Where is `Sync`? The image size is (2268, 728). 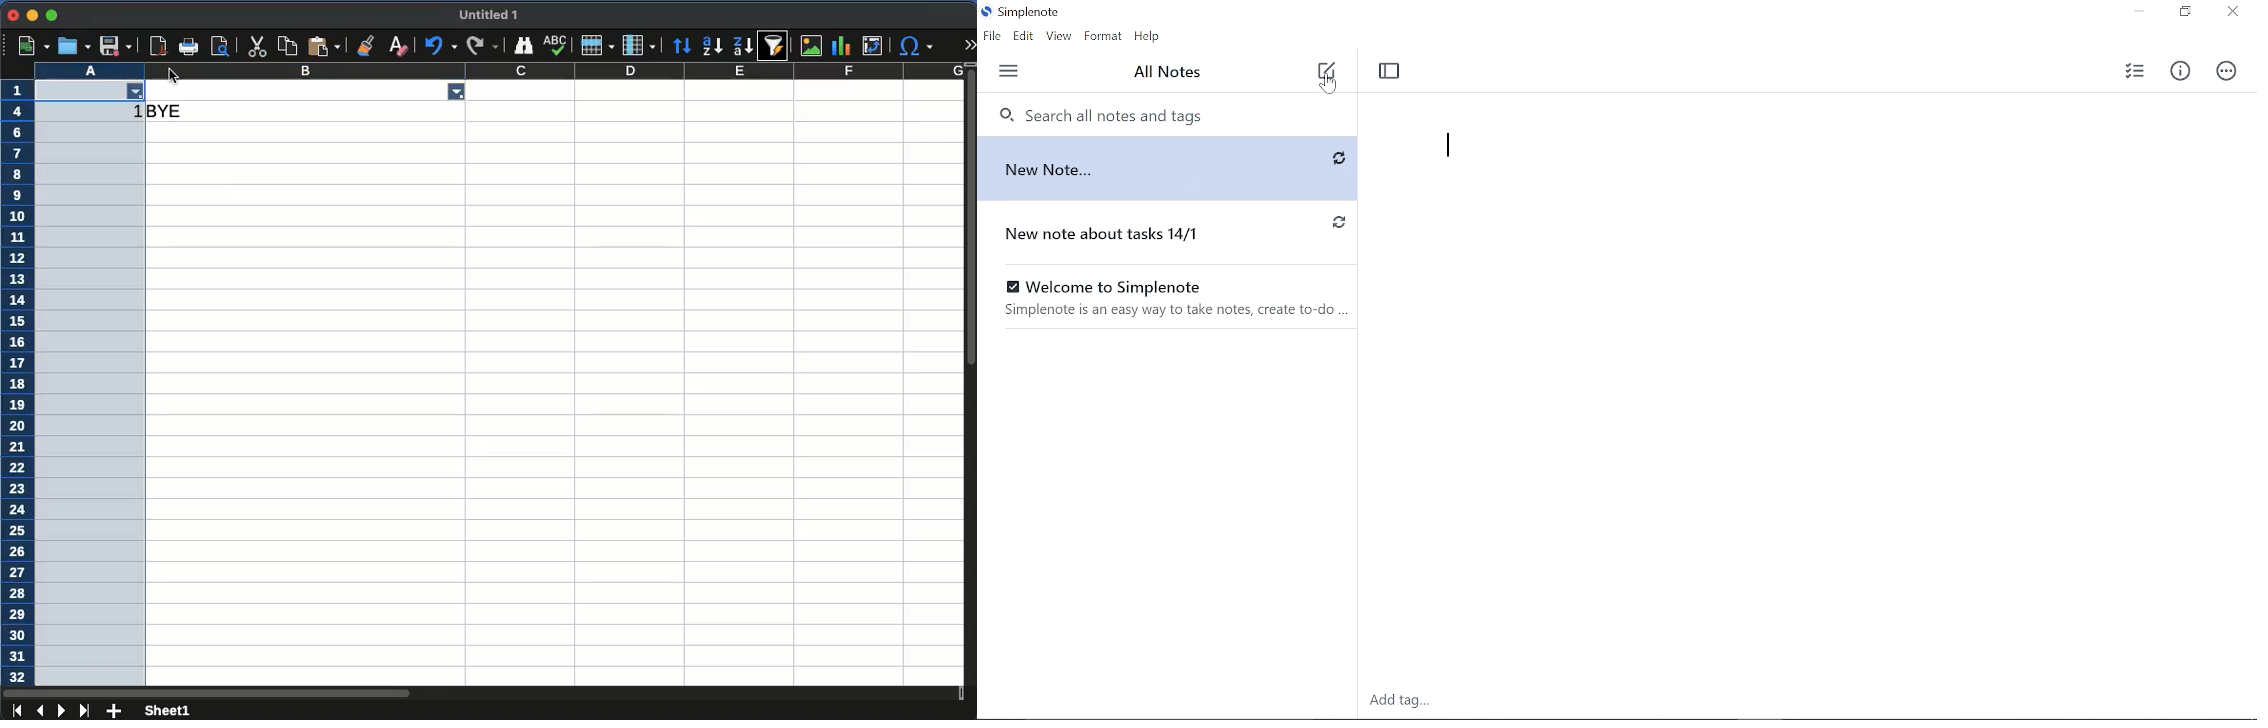
Sync is located at coordinates (1338, 159).